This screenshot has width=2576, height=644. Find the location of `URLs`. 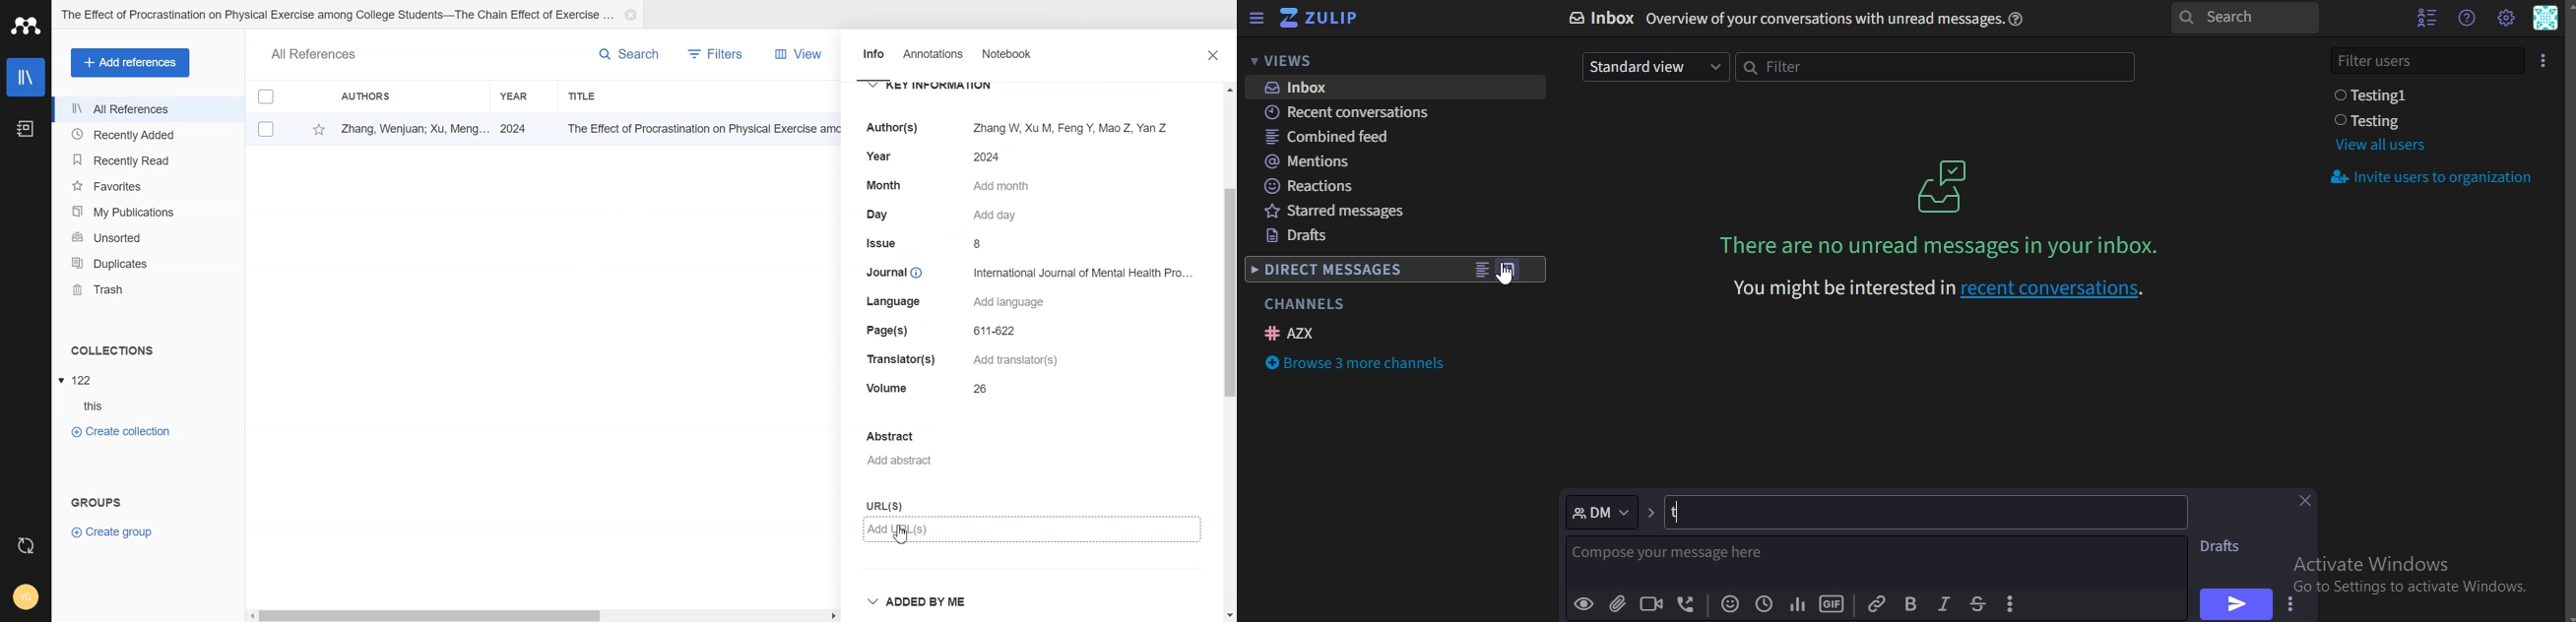

URLs is located at coordinates (1033, 522).